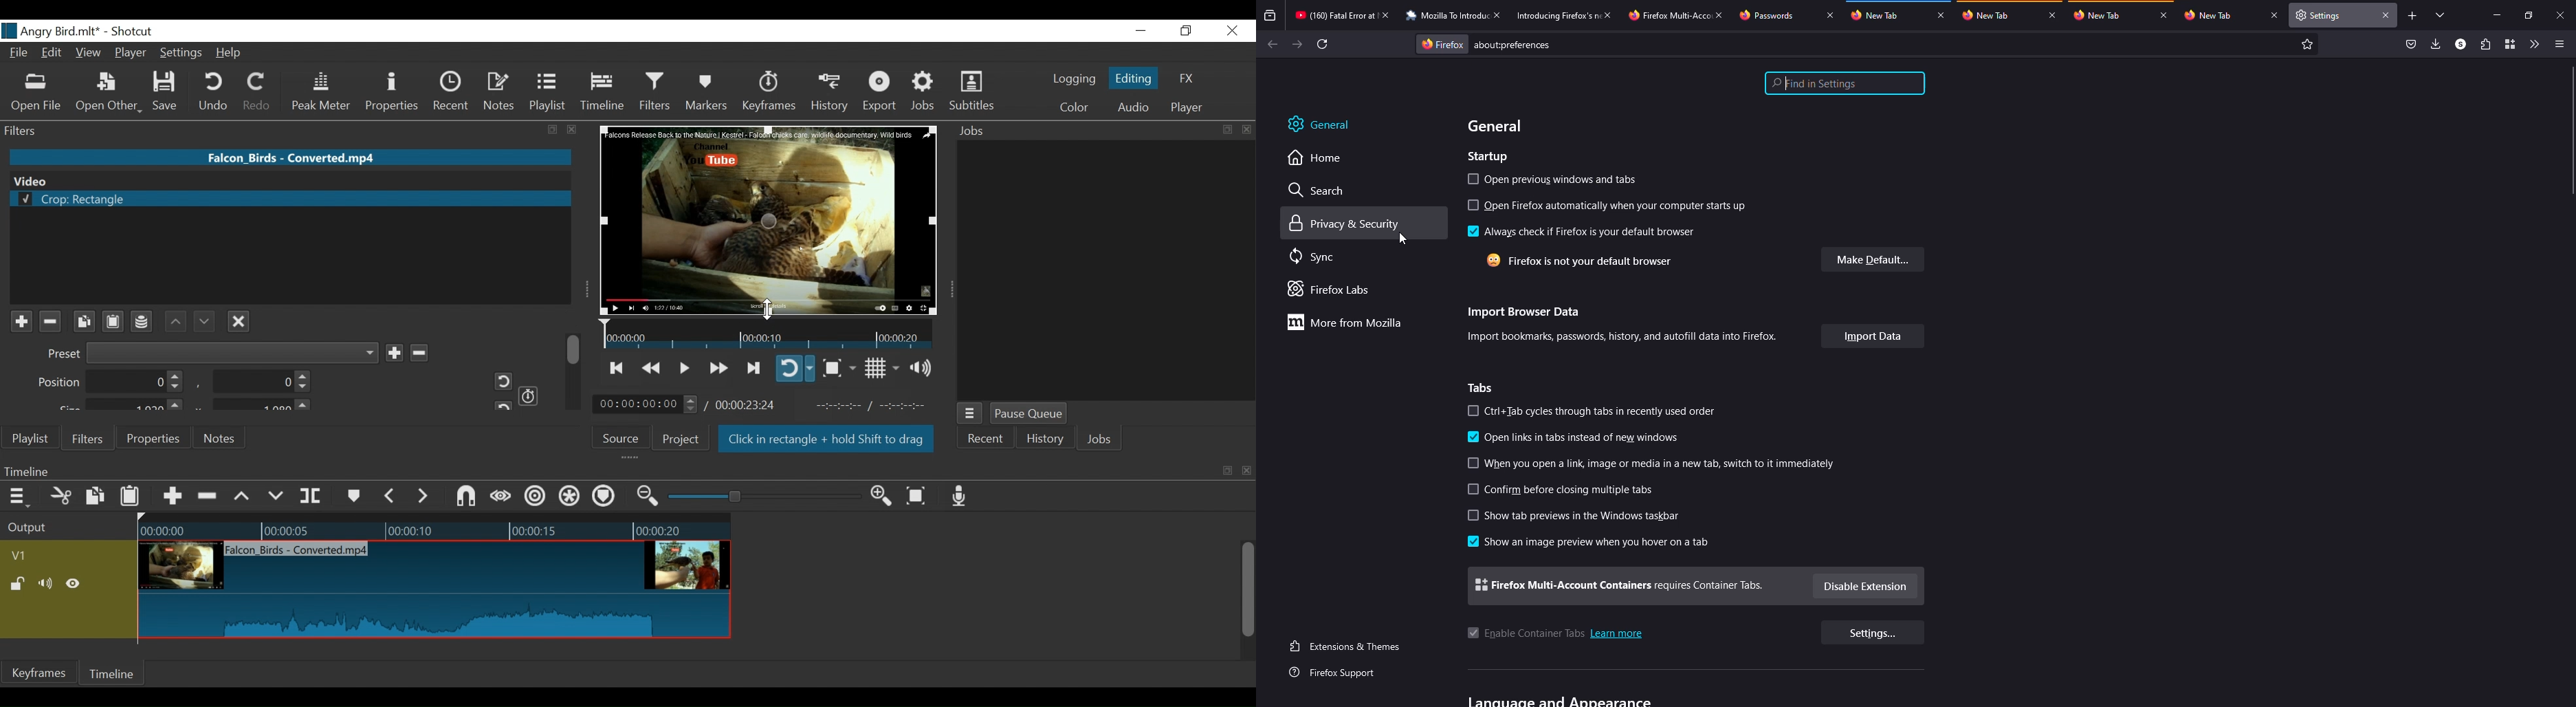  What do you see at coordinates (97, 498) in the screenshot?
I see `Copy` at bounding box center [97, 498].